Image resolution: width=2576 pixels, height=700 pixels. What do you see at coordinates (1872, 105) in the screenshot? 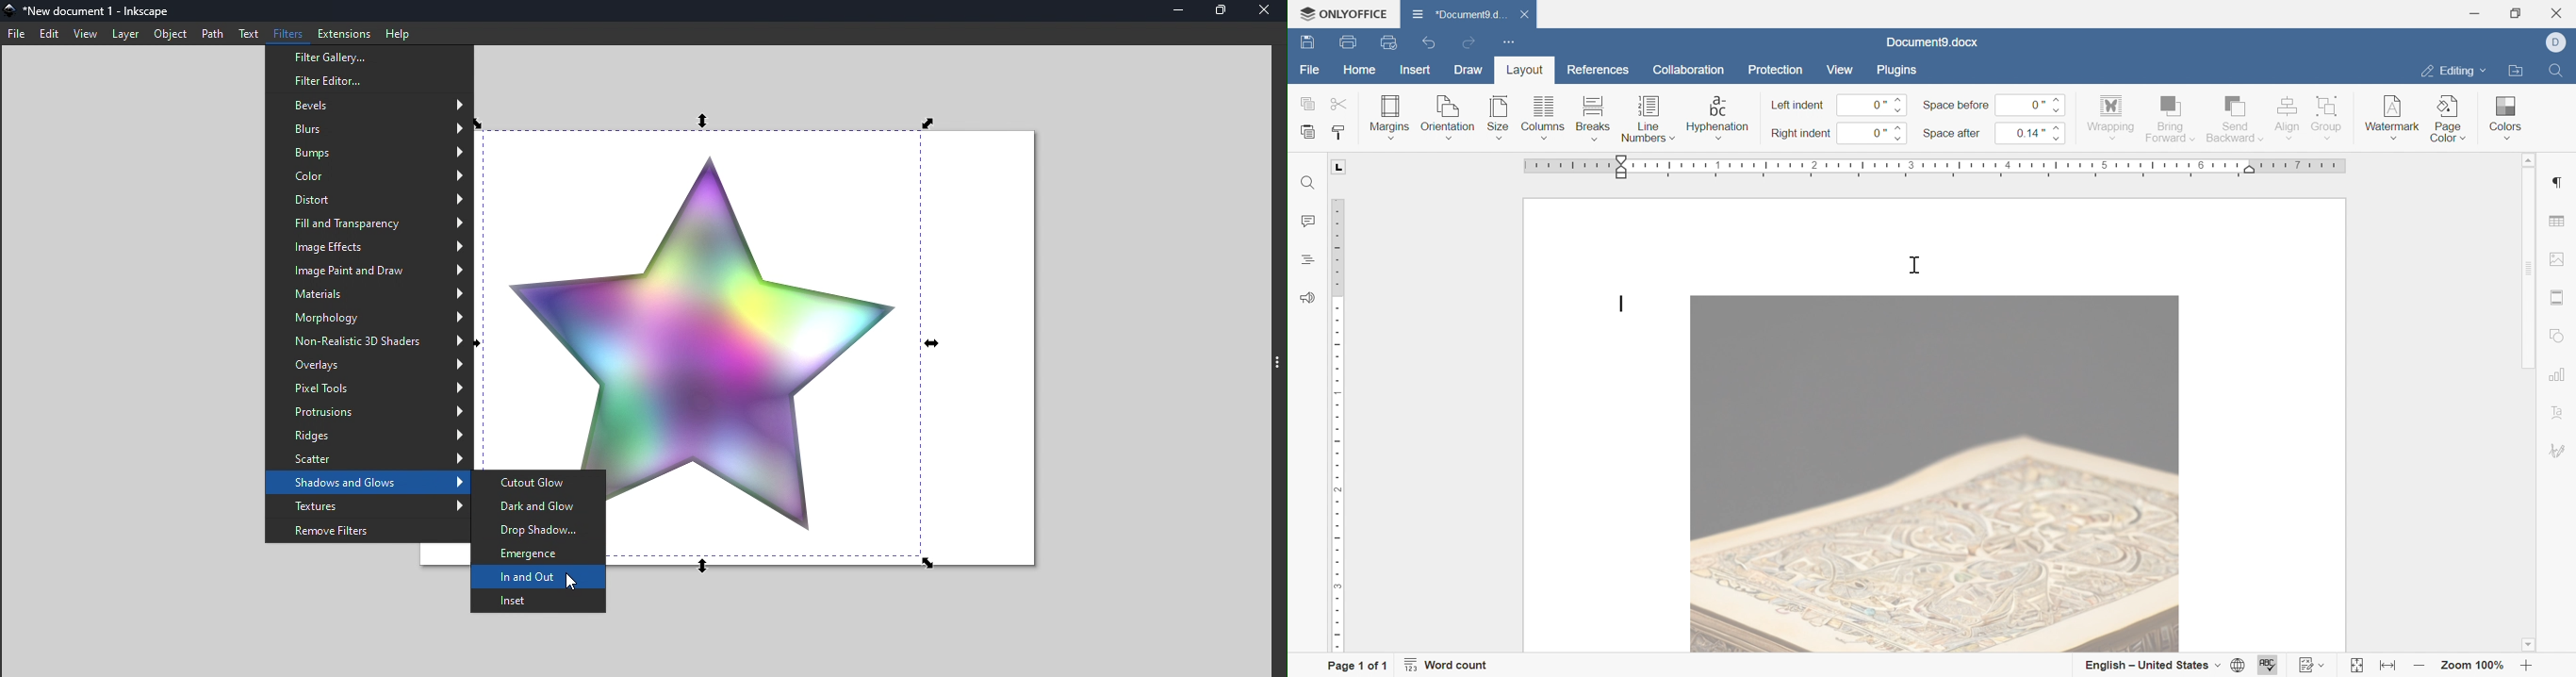
I see `0` at bounding box center [1872, 105].